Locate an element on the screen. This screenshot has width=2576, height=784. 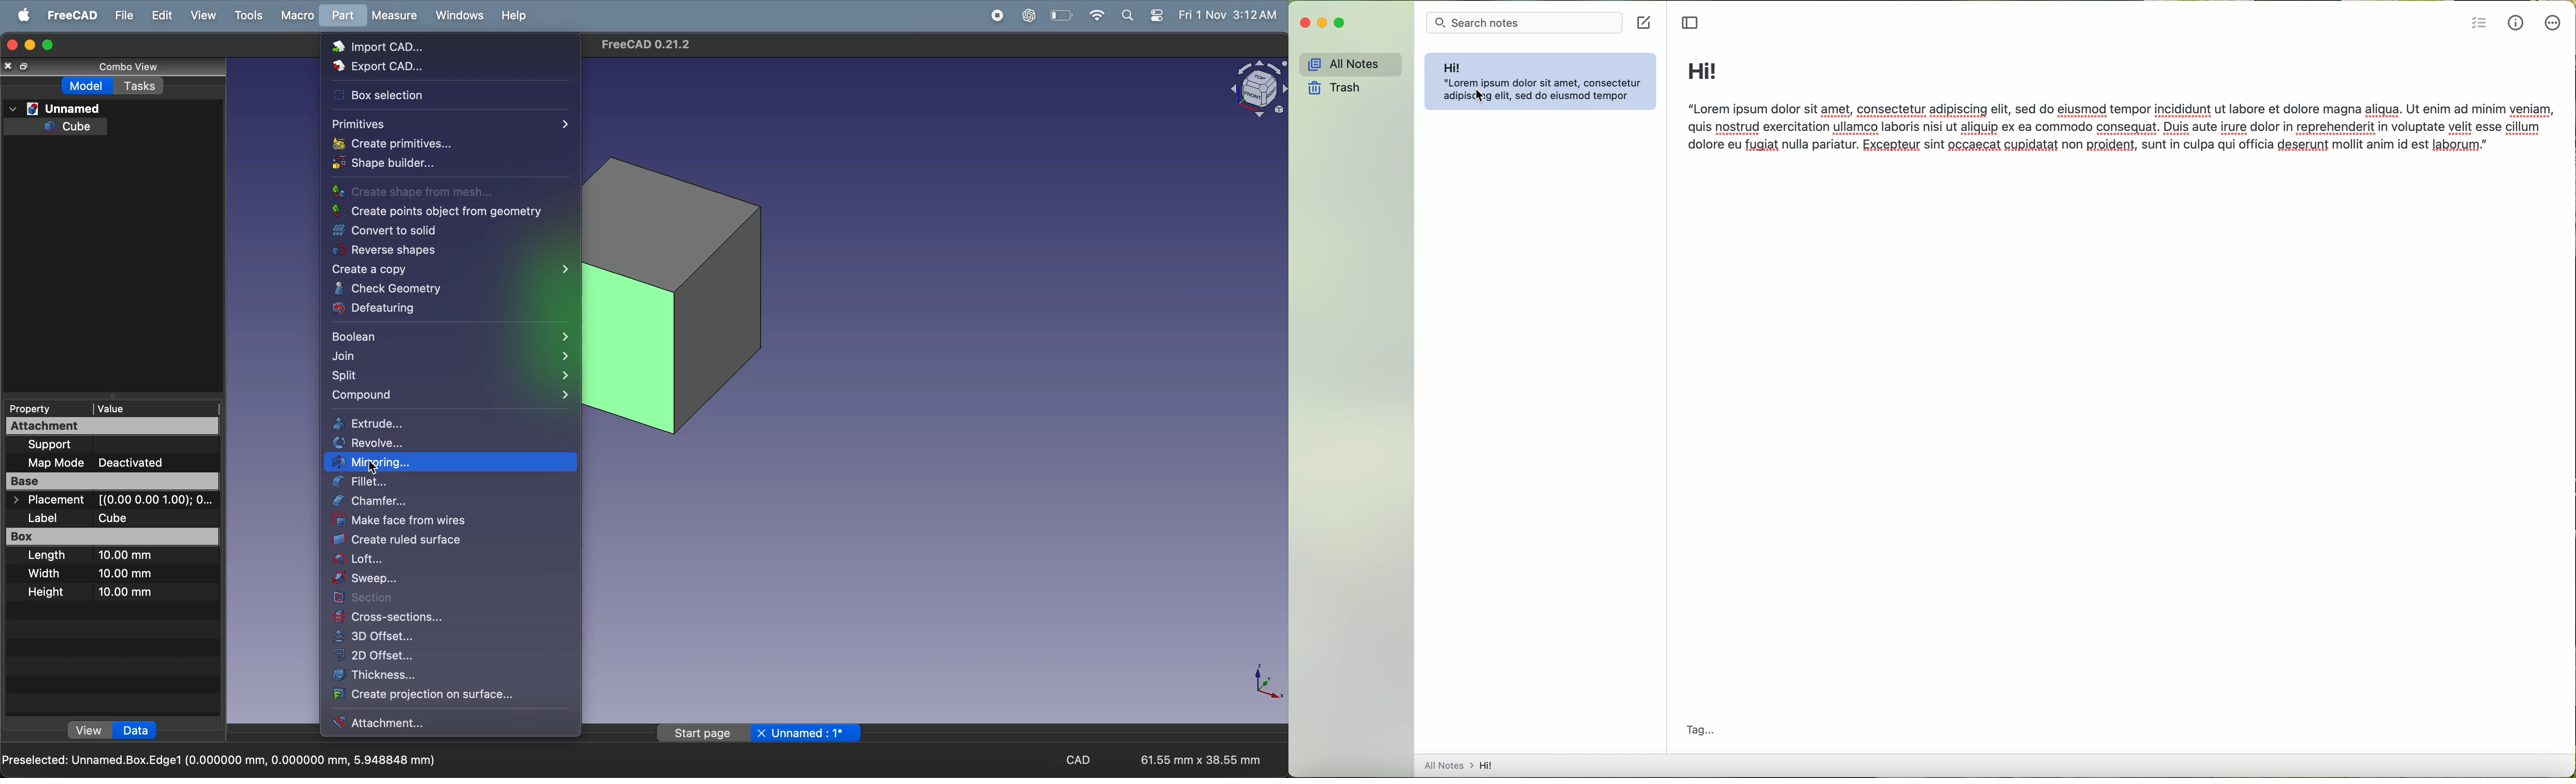
settings is located at coordinates (1154, 15).